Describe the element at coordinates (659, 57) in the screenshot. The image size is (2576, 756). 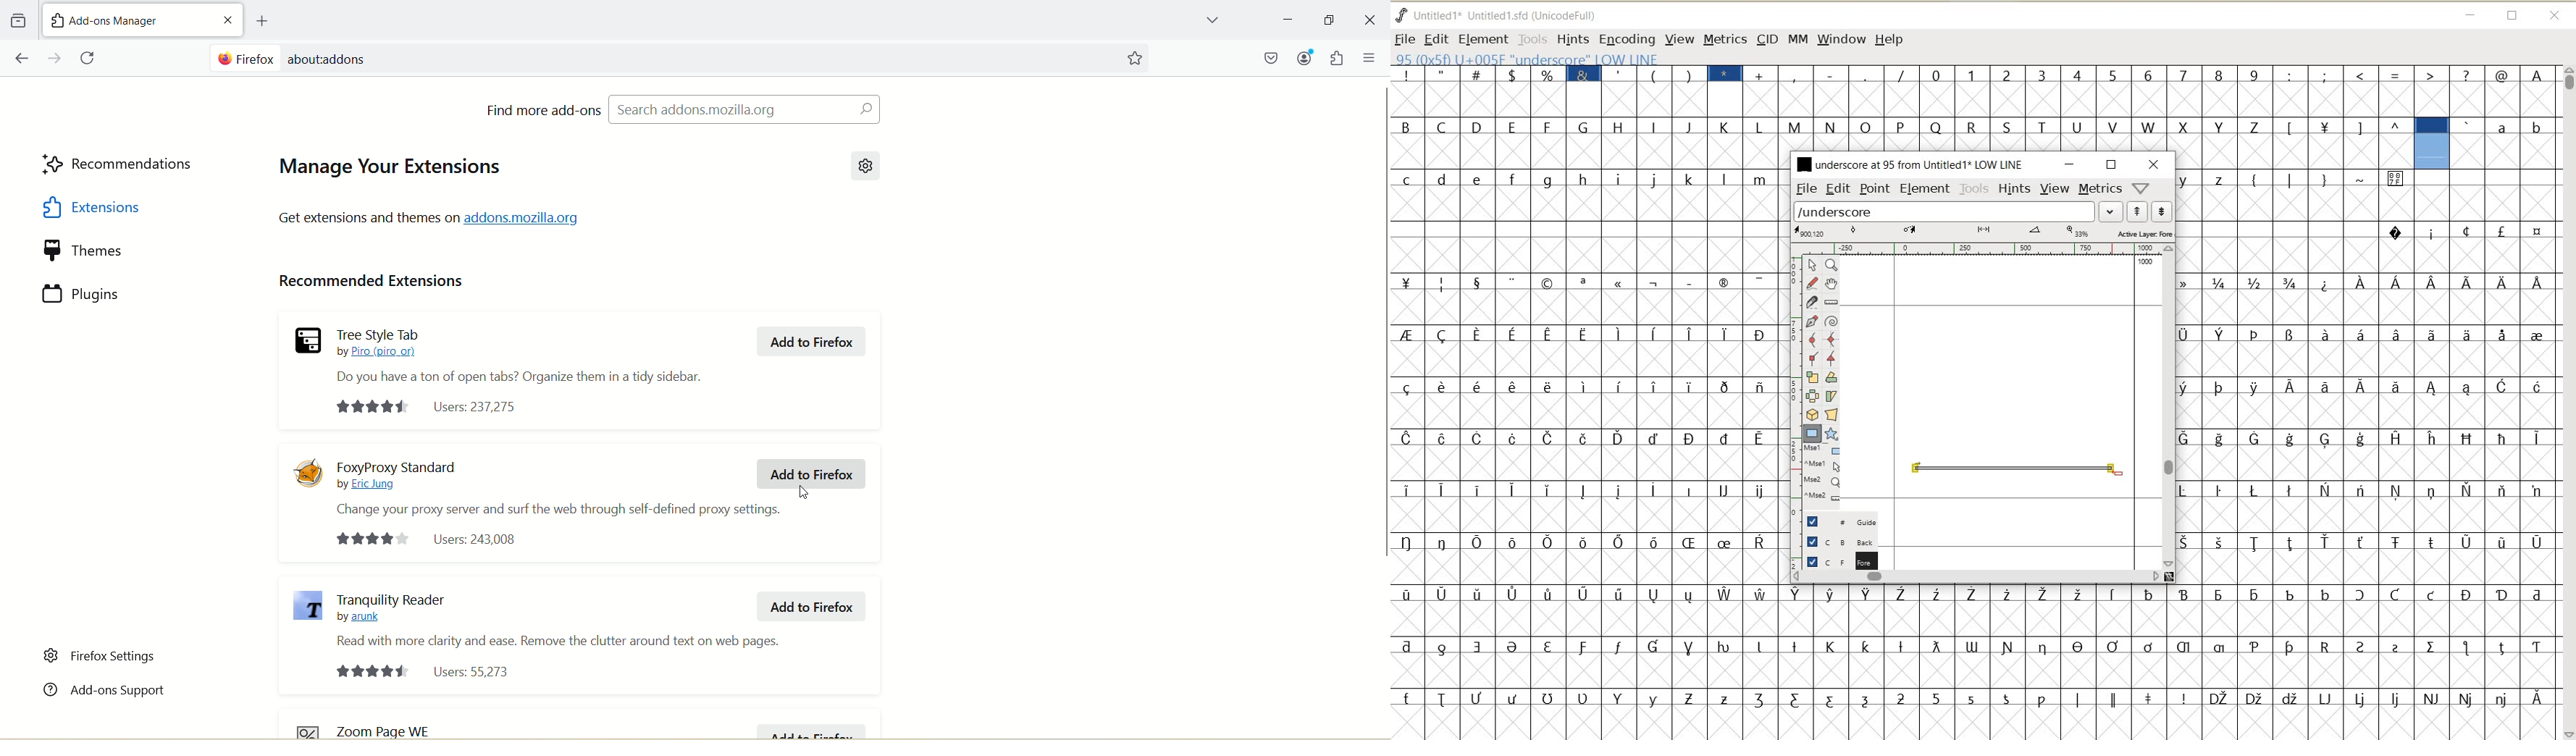
I see `Search bar` at that location.